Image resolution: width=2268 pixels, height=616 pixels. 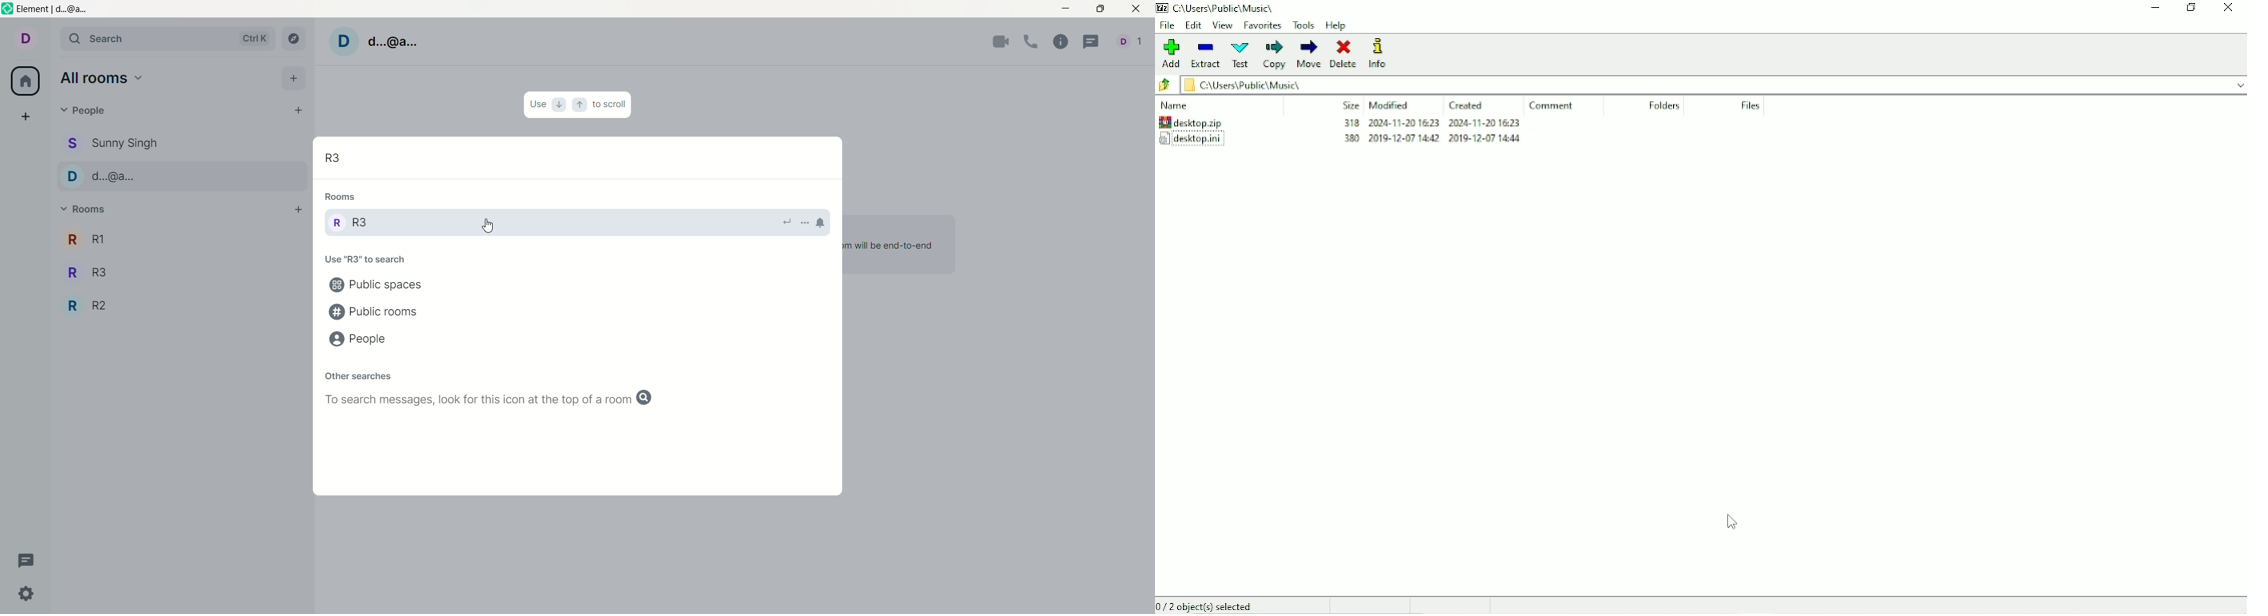 I want to click on View, so click(x=1223, y=25).